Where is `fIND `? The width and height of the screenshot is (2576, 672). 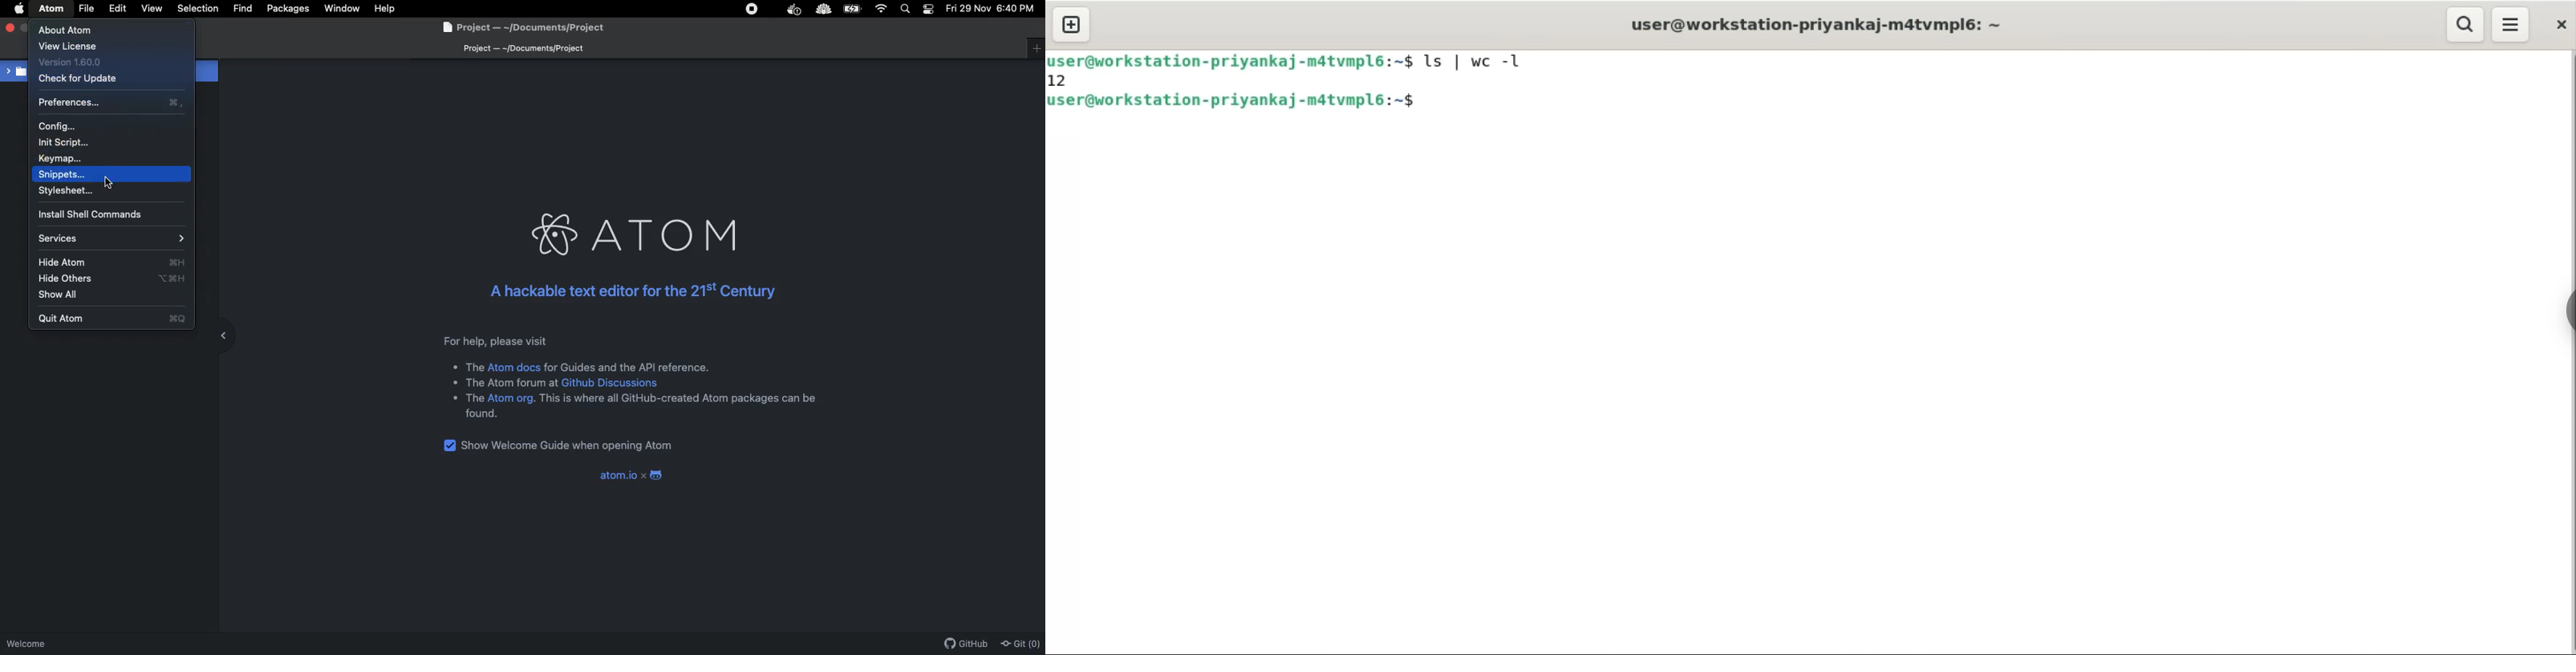 fIND  is located at coordinates (242, 8).